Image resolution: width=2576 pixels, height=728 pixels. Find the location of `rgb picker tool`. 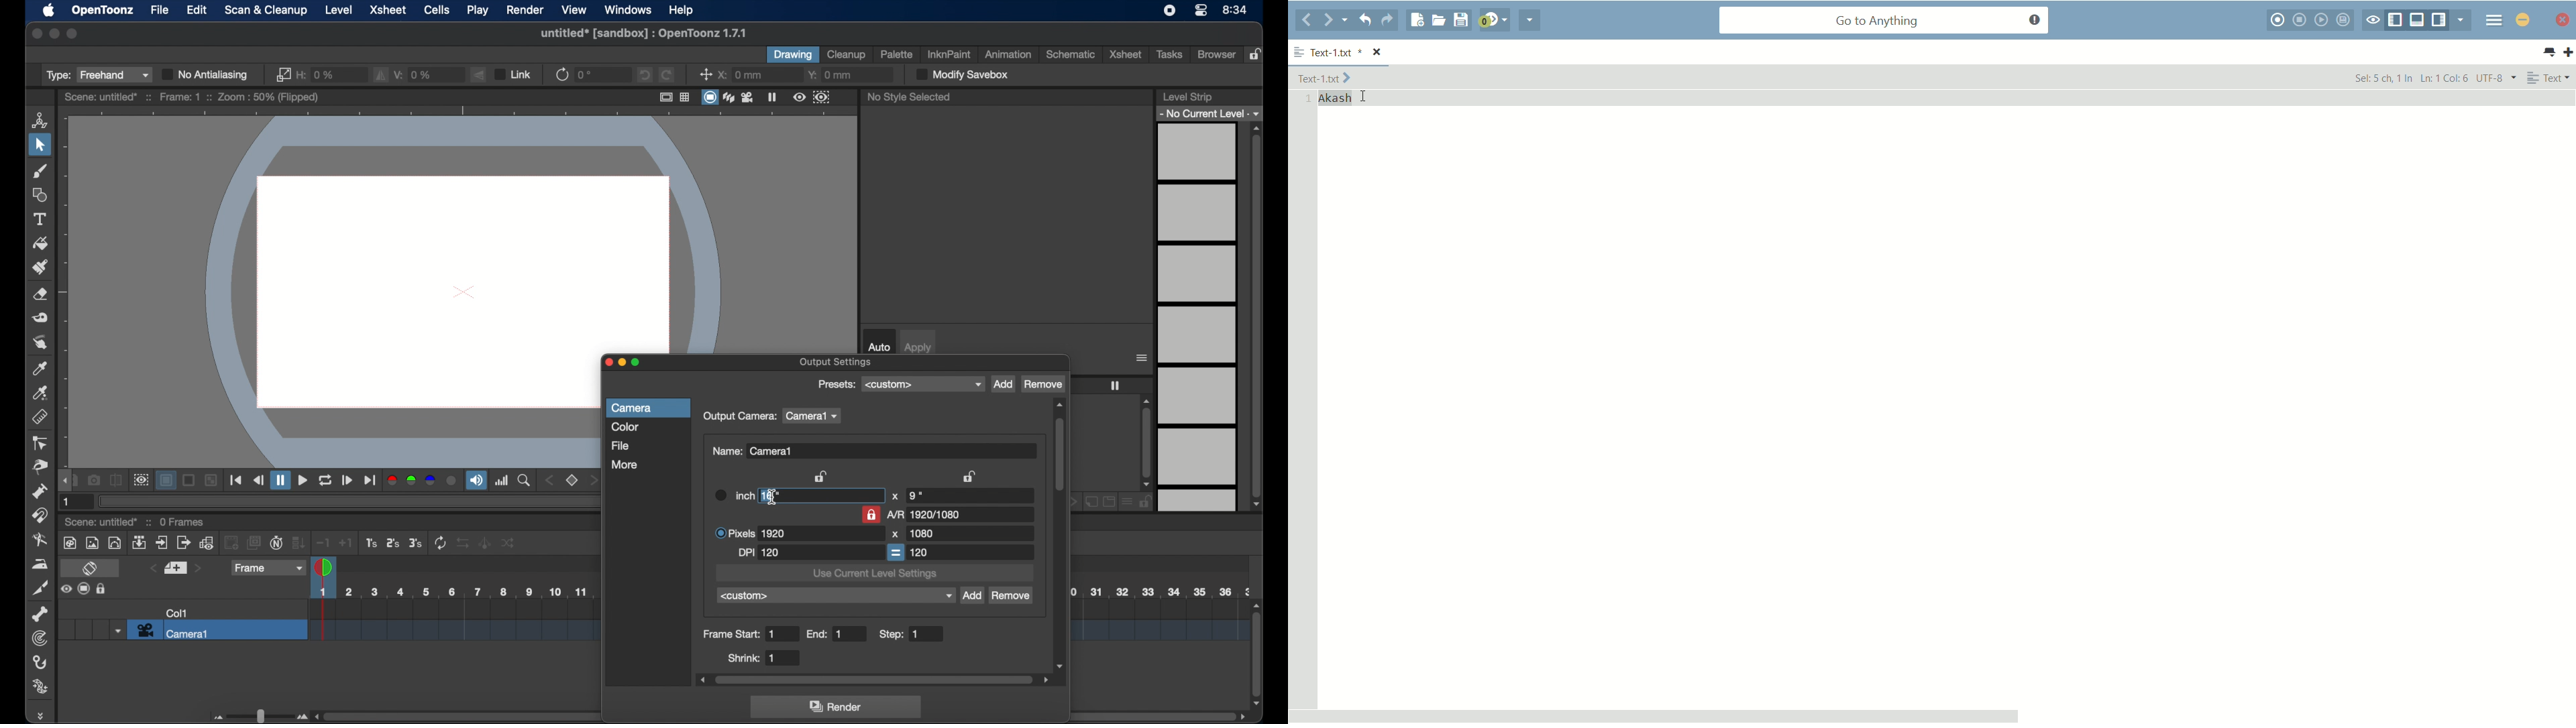

rgb picker tool is located at coordinates (41, 393).